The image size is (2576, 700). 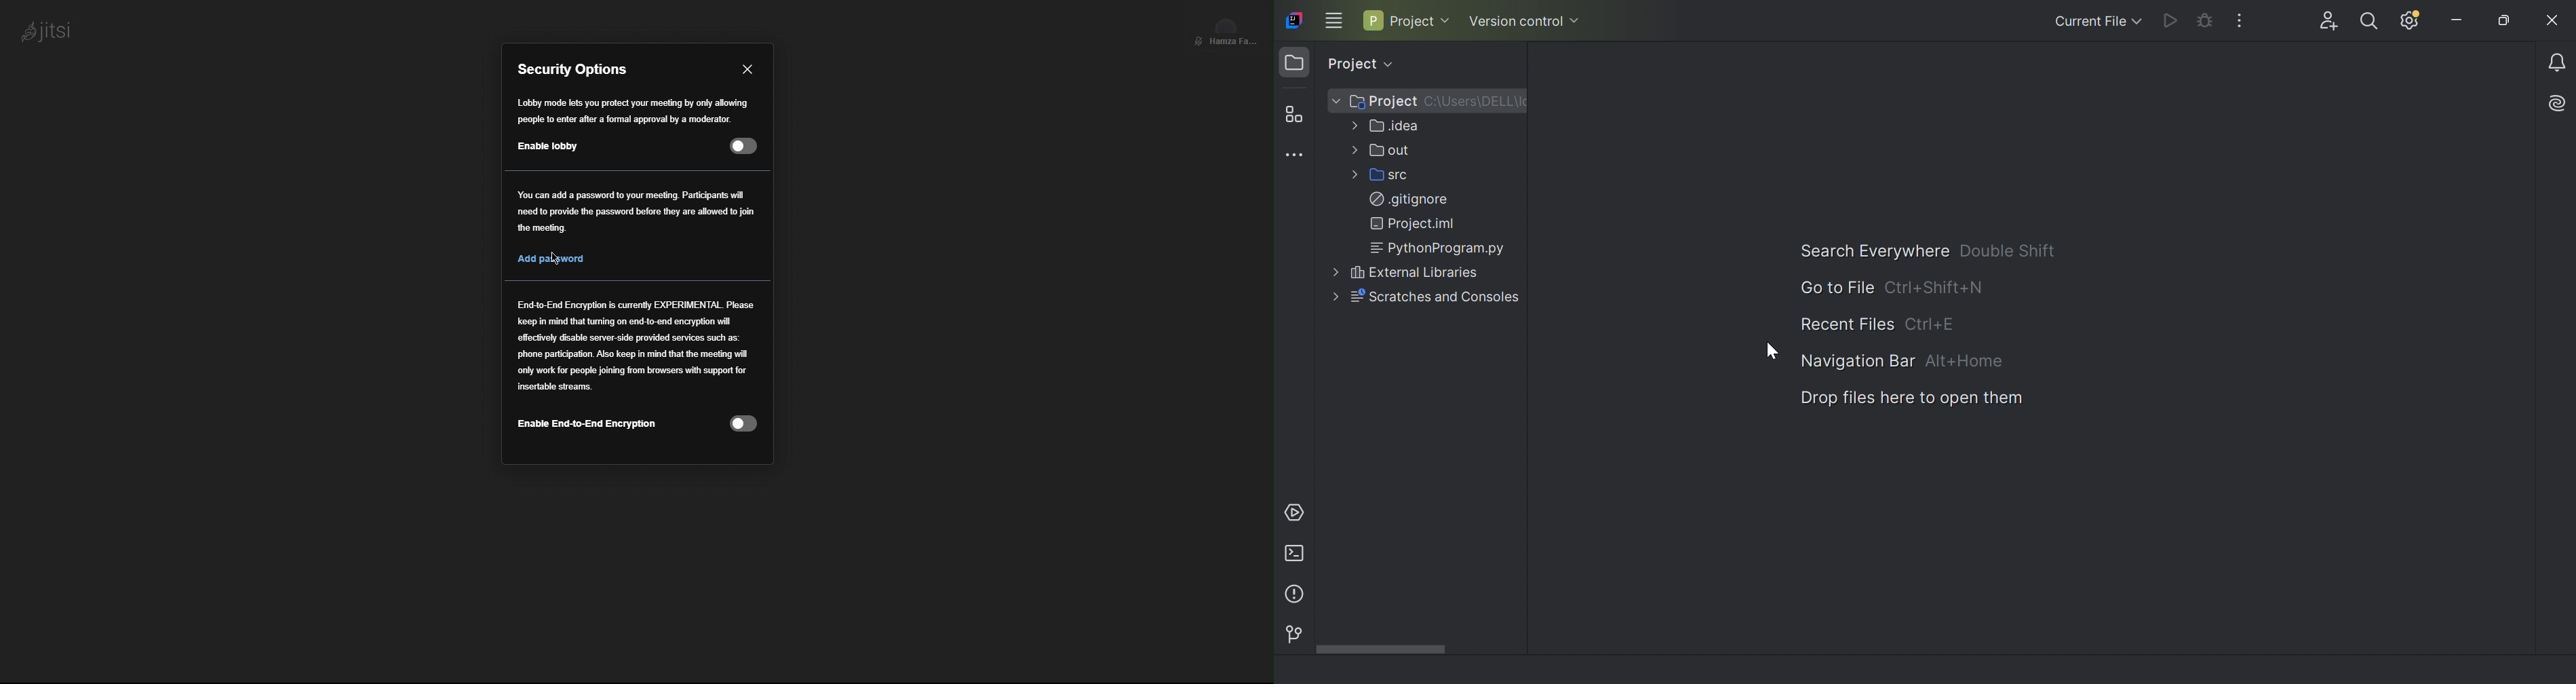 I want to click on Debug, so click(x=2206, y=20).